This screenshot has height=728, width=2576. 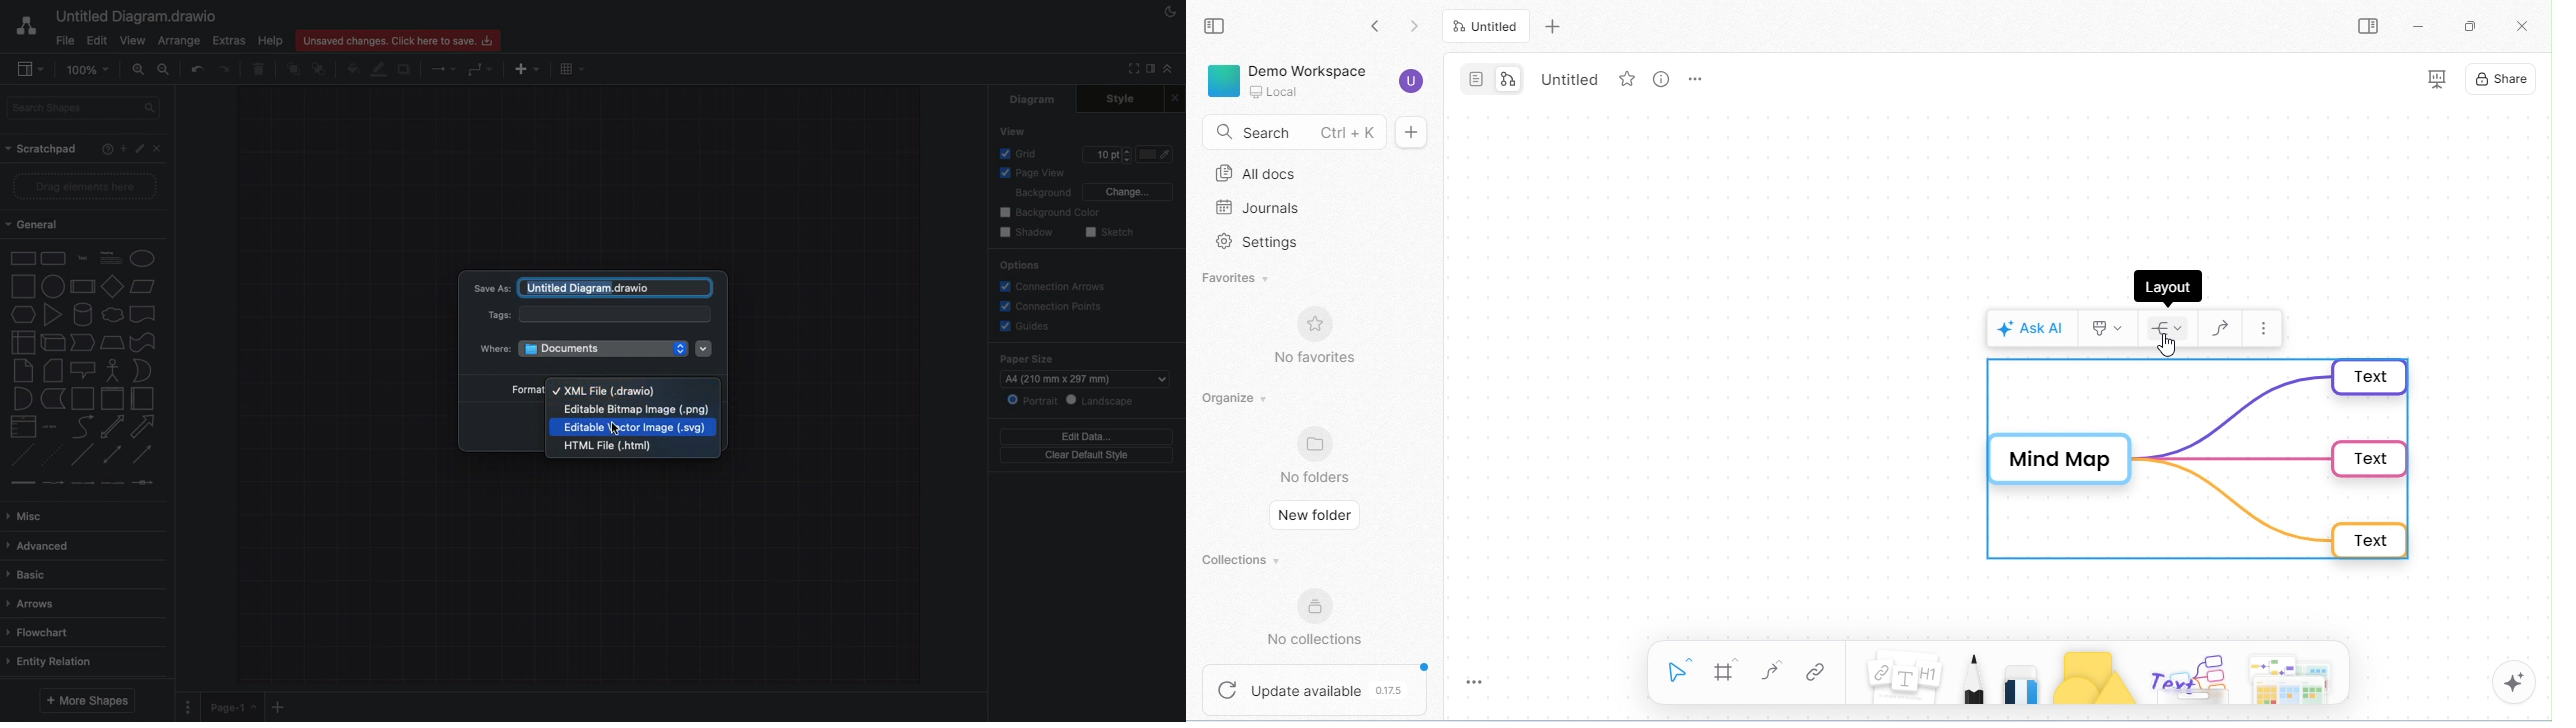 What do you see at coordinates (2201, 460) in the screenshot?
I see `Mind Map with texts in right layout` at bounding box center [2201, 460].